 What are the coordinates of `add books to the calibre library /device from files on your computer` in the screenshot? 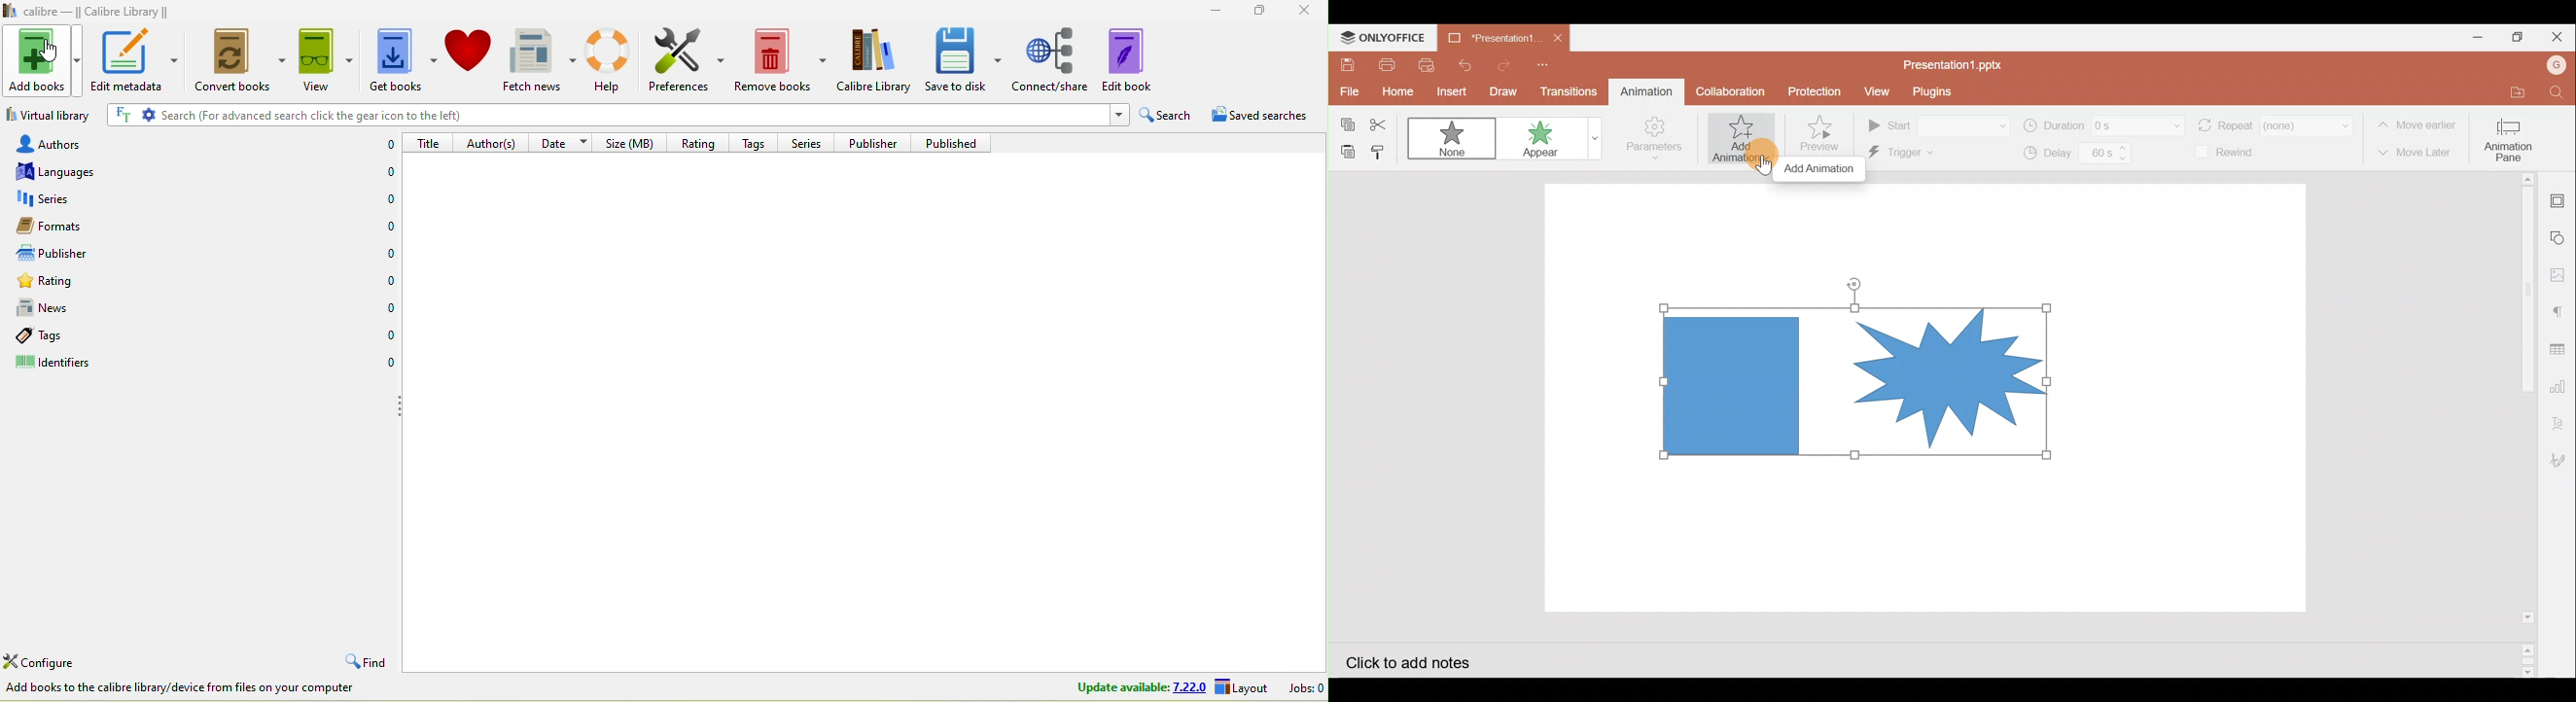 It's located at (187, 687).